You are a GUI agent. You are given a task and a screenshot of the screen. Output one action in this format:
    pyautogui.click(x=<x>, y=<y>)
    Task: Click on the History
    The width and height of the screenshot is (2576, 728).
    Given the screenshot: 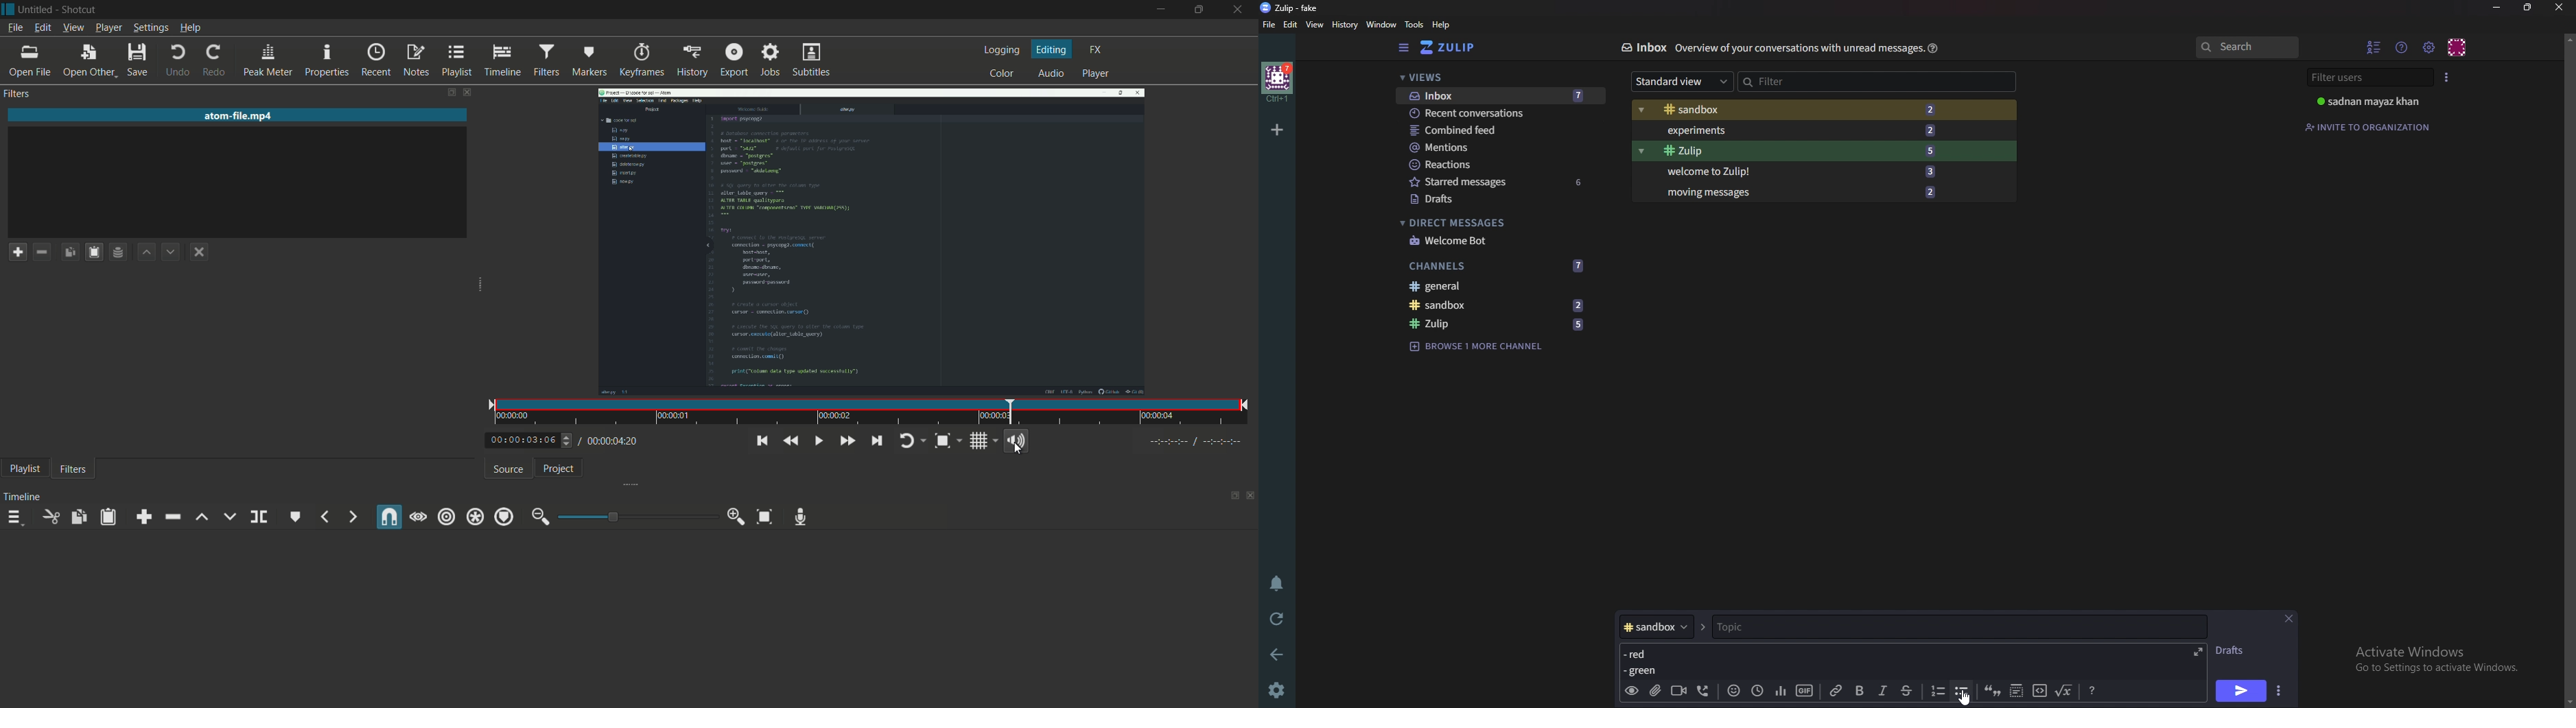 What is the action you would take?
    pyautogui.click(x=1346, y=25)
    